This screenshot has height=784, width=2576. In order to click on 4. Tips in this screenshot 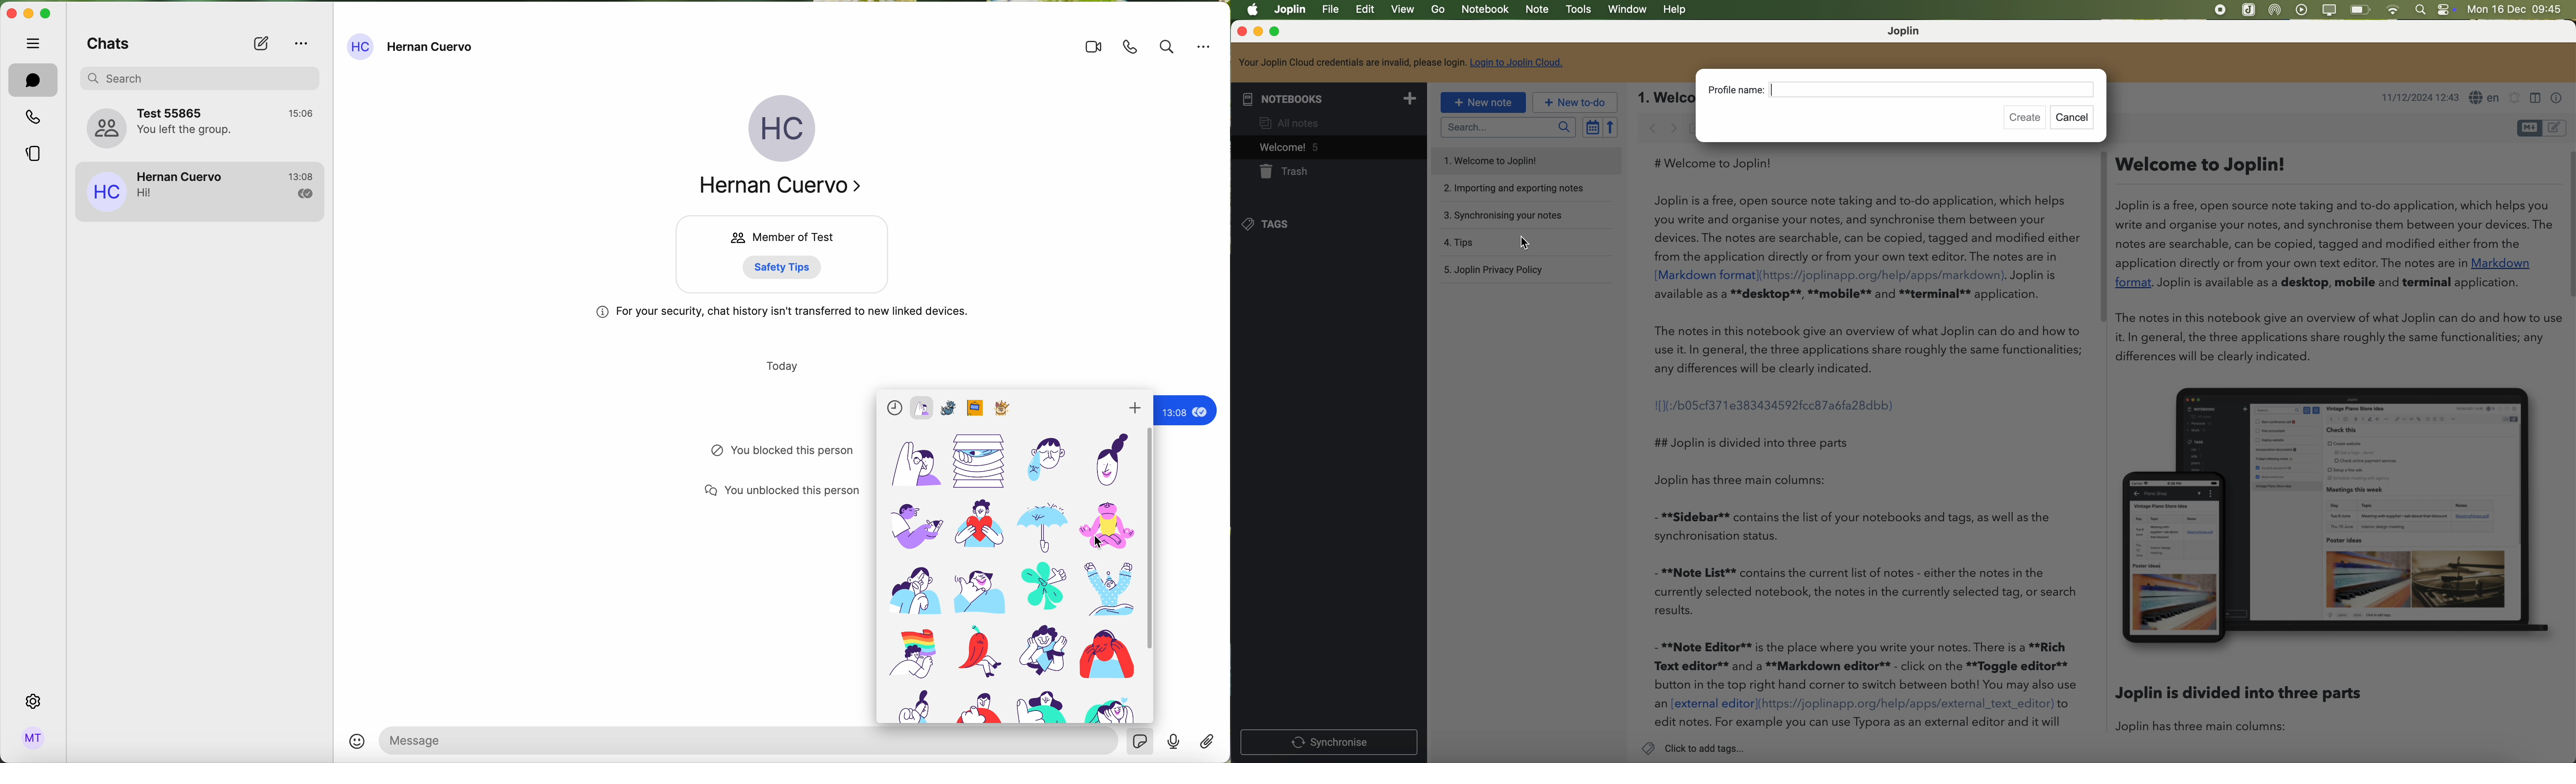, I will do `click(1495, 243)`.